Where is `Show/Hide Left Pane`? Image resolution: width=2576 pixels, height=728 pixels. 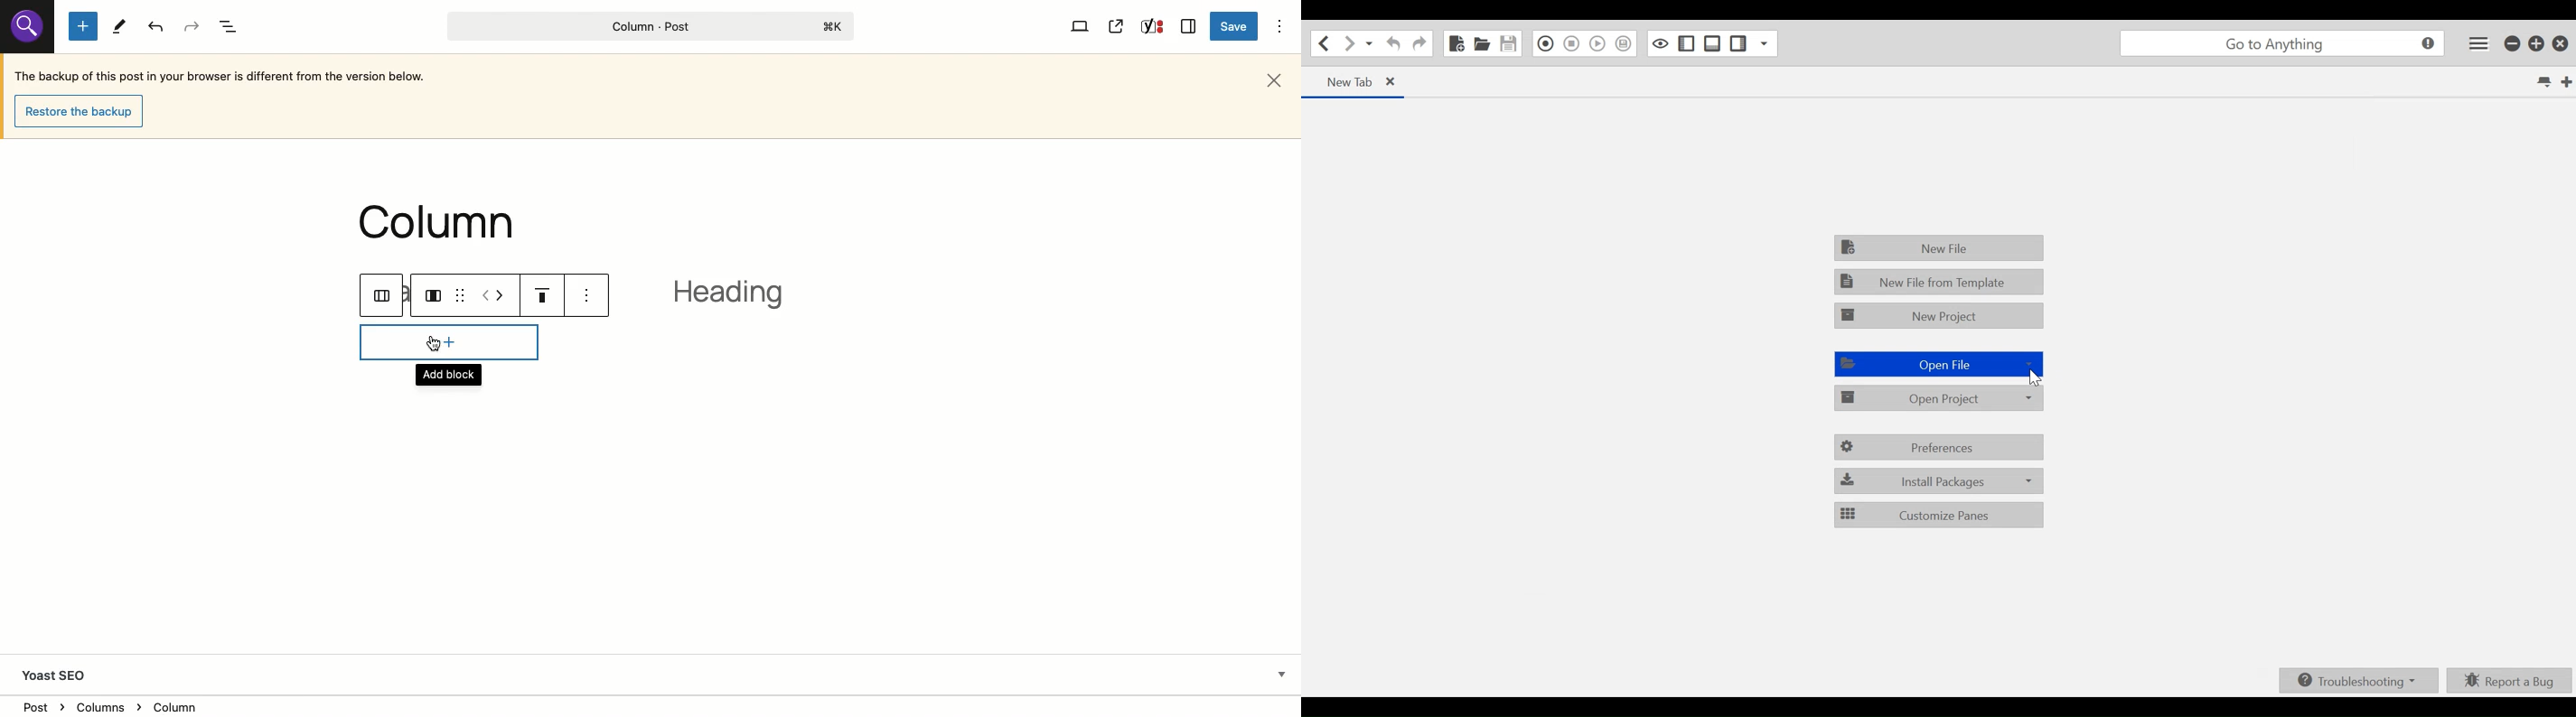 Show/Hide Left Pane is located at coordinates (1738, 43).